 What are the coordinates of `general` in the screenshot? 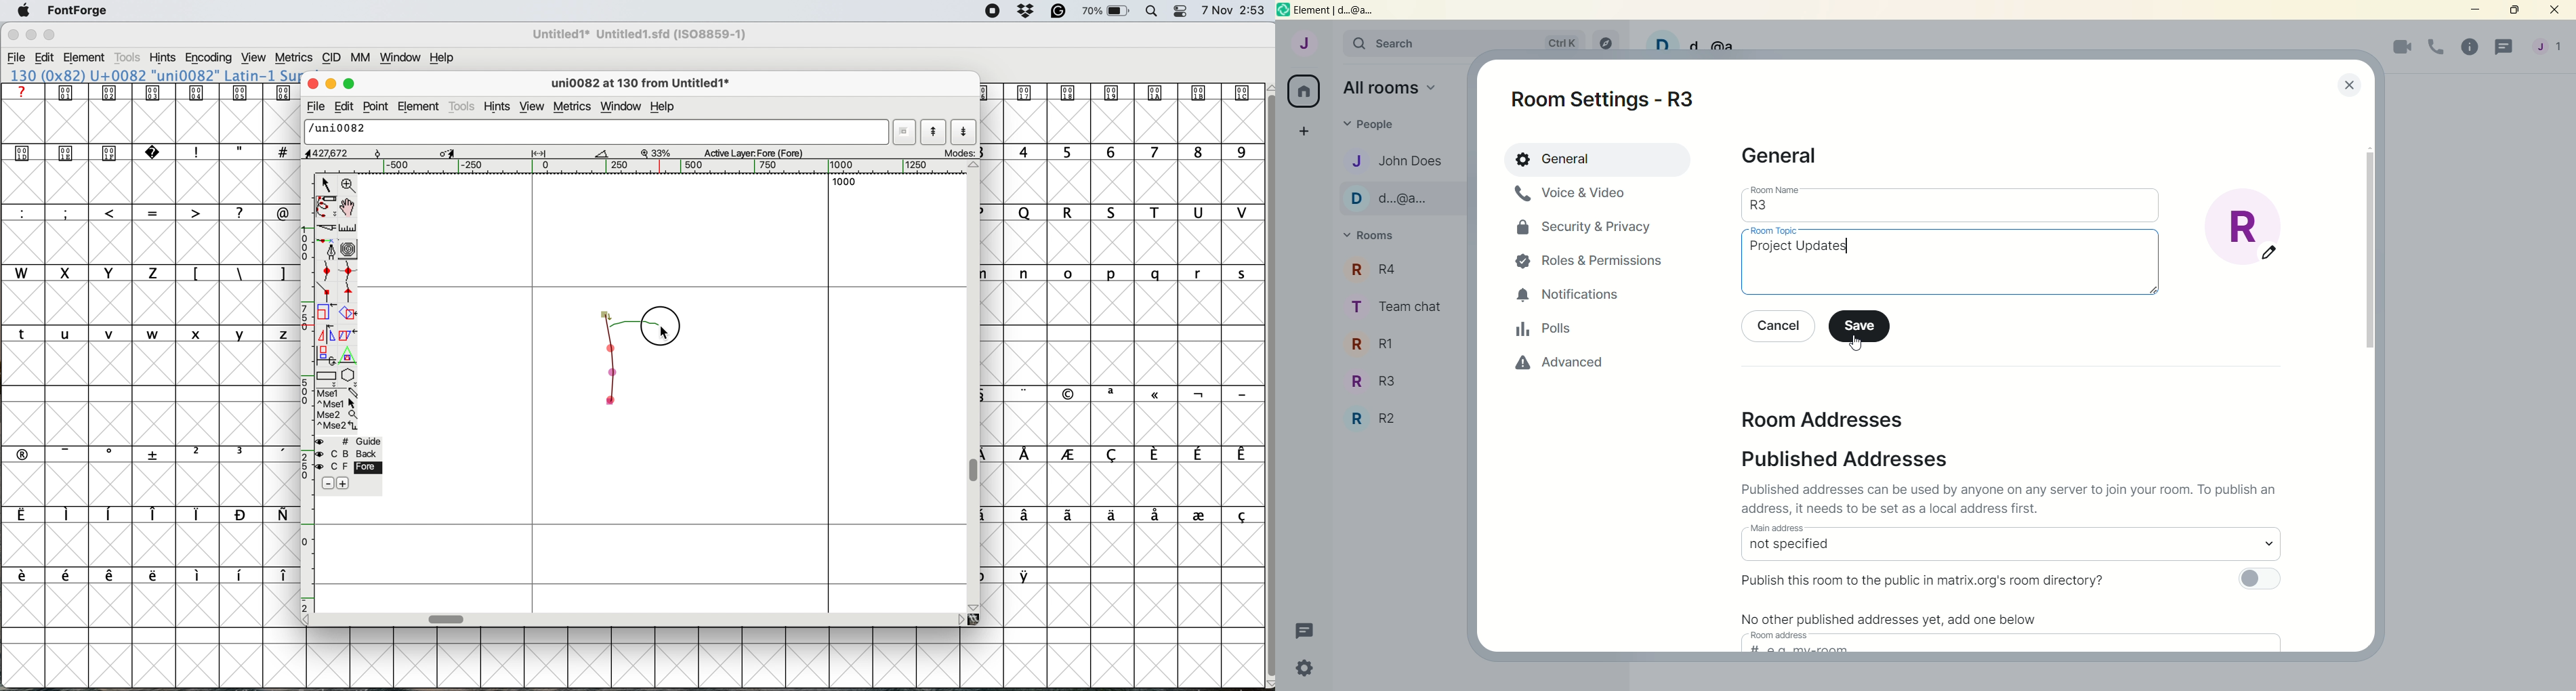 It's located at (1599, 159).